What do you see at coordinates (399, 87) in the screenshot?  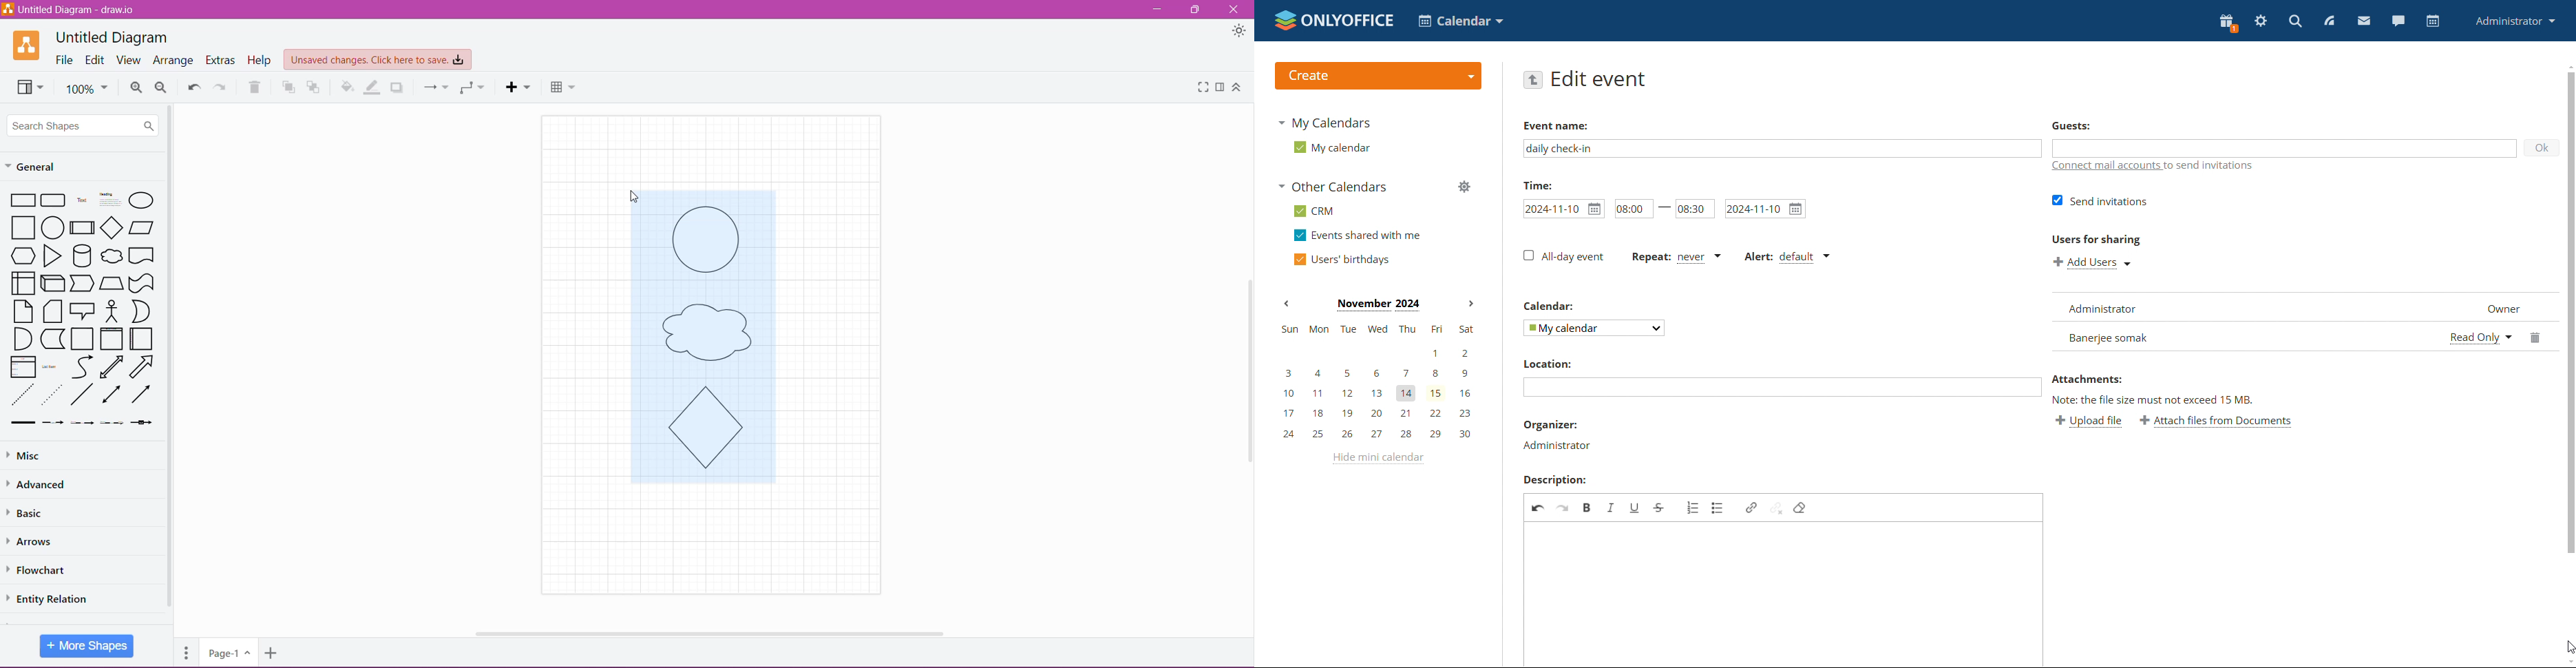 I see `Shadow` at bounding box center [399, 87].